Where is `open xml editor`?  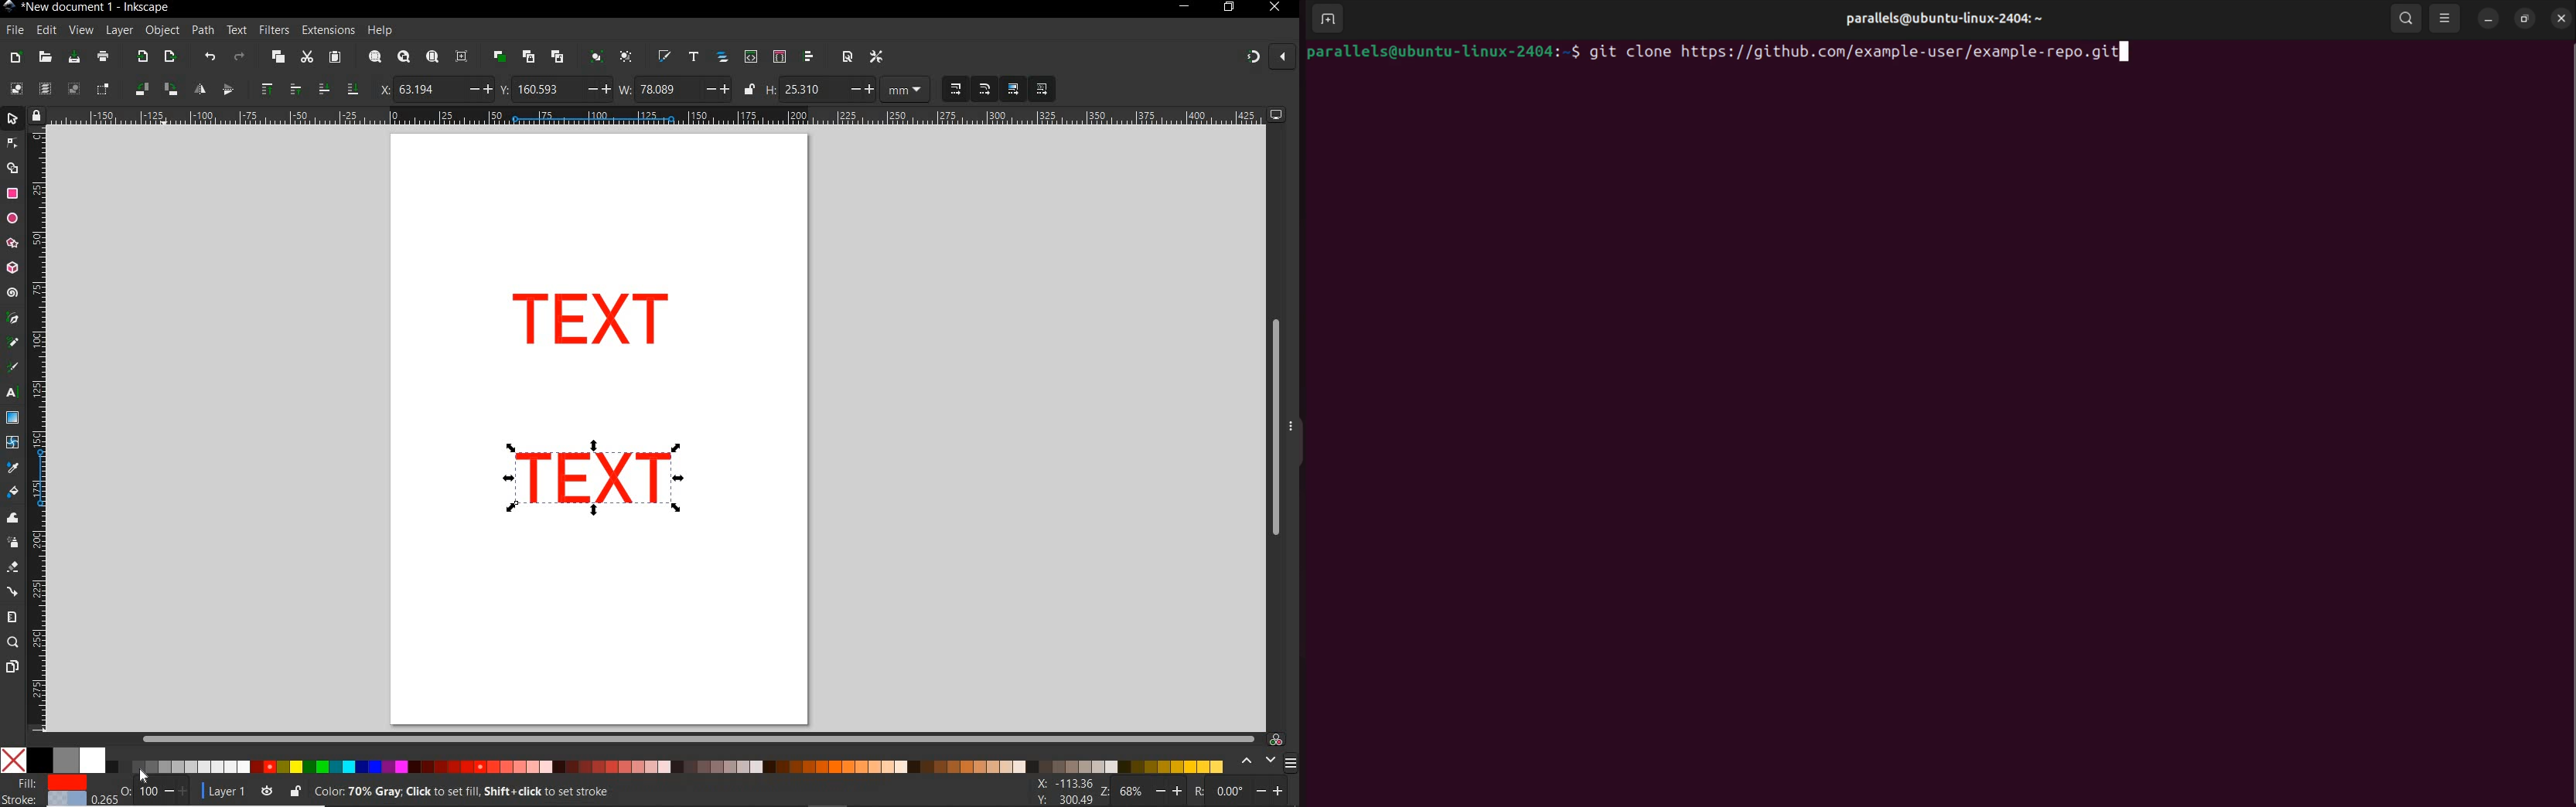
open xml editor is located at coordinates (749, 57).